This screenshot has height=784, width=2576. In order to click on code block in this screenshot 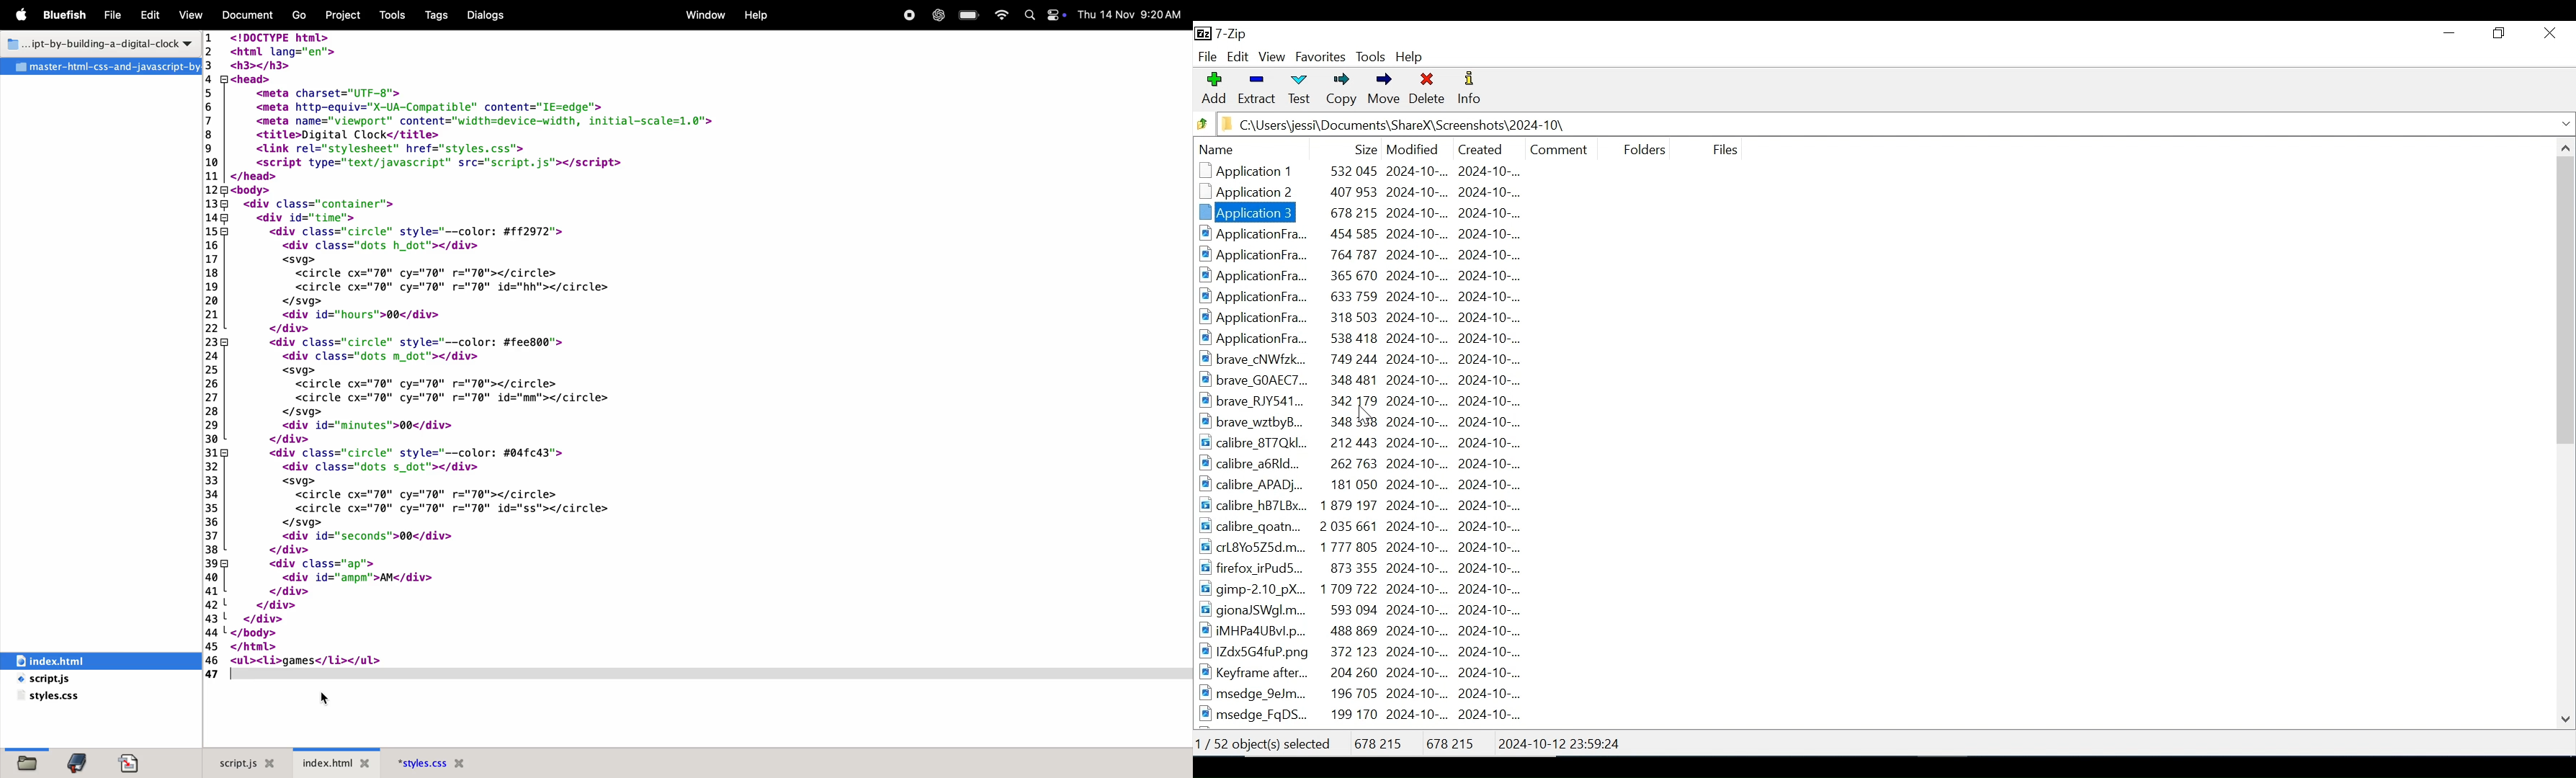, I will do `click(536, 342)`.